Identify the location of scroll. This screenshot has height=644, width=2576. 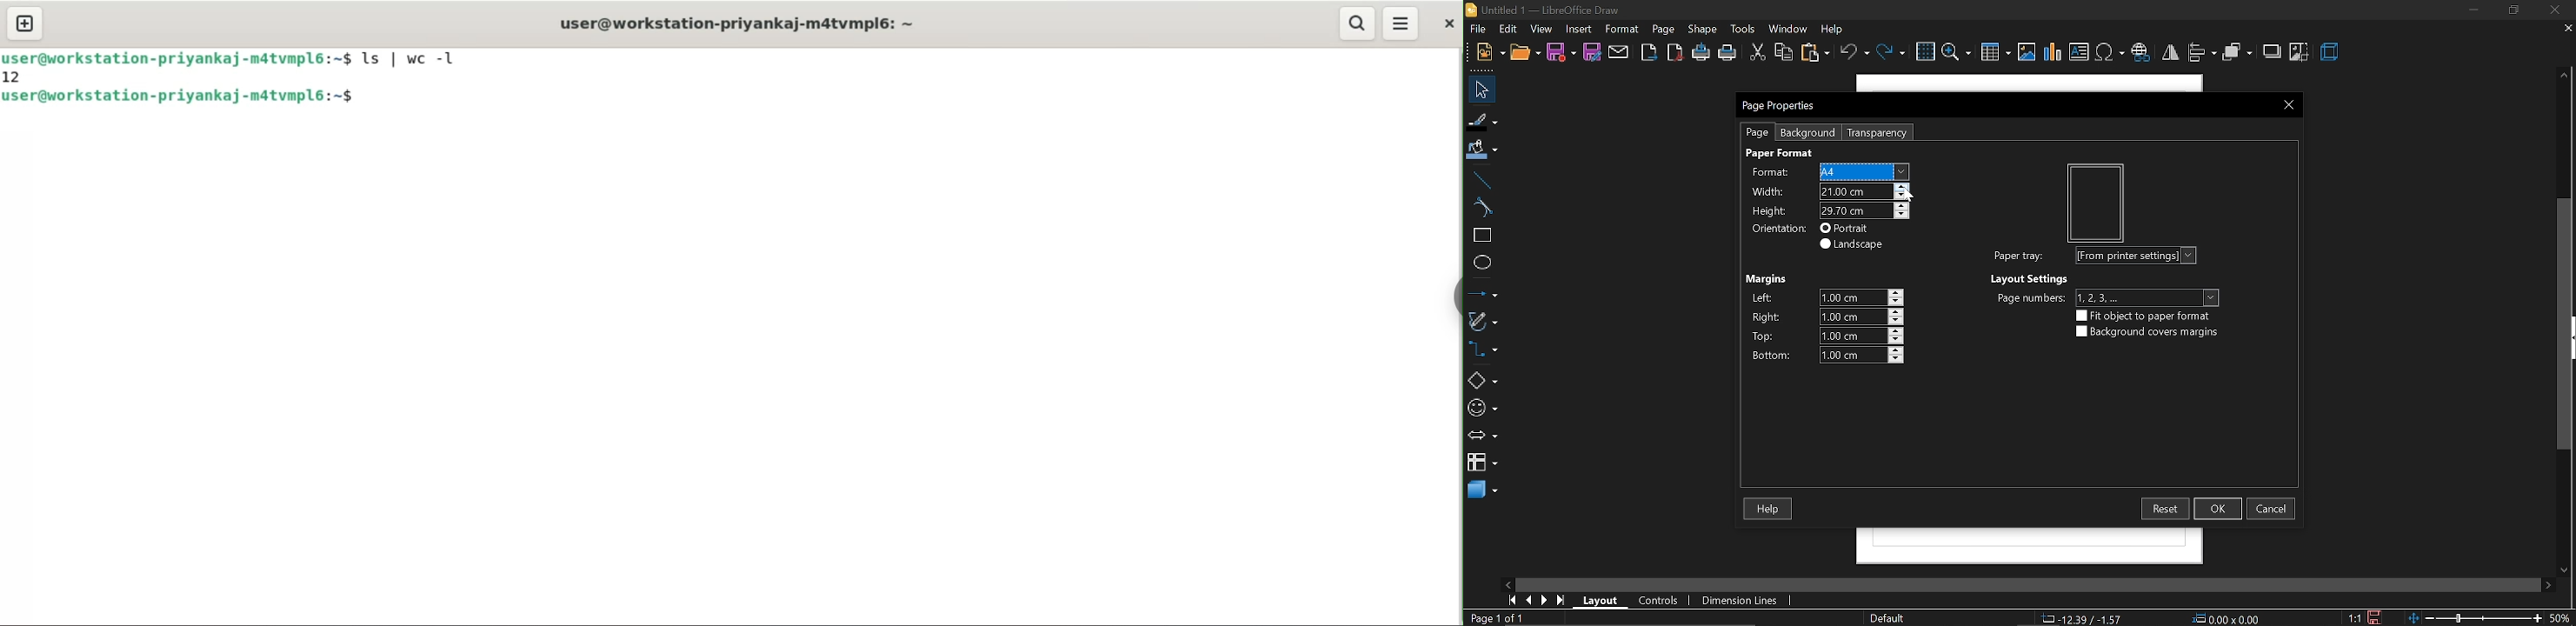
(2020, 581).